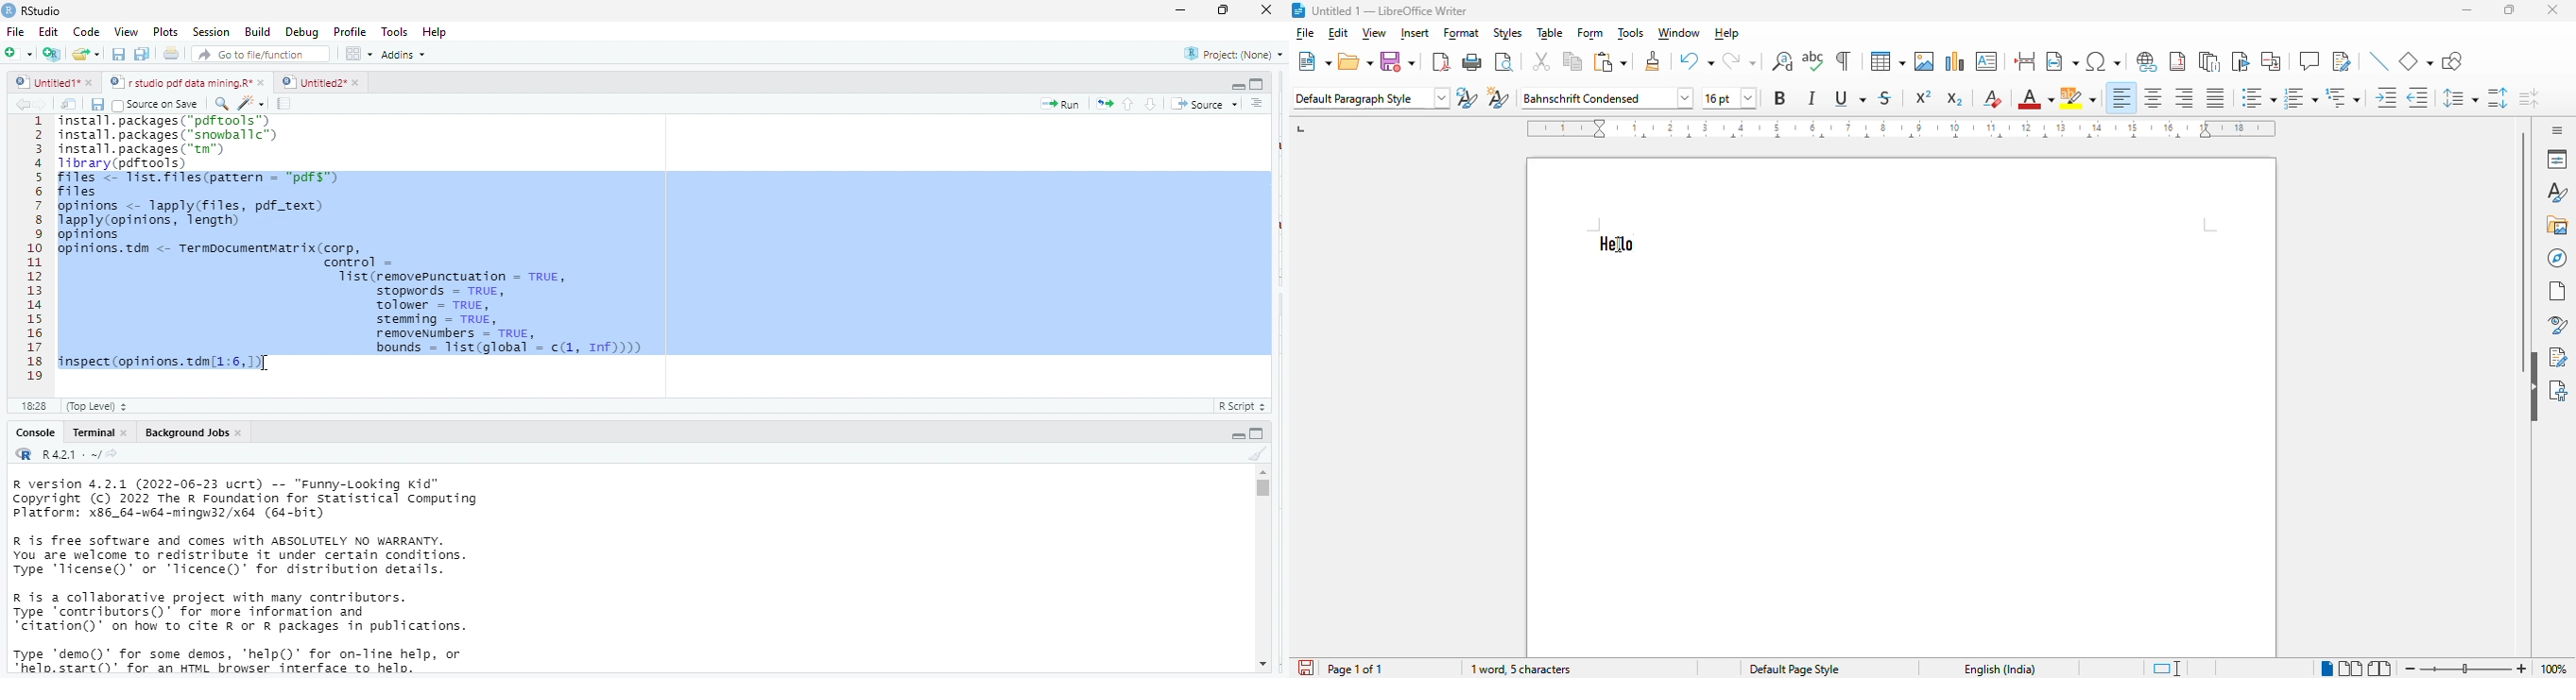  Describe the element at coordinates (121, 32) in the screenshot. I see `view` at that location.